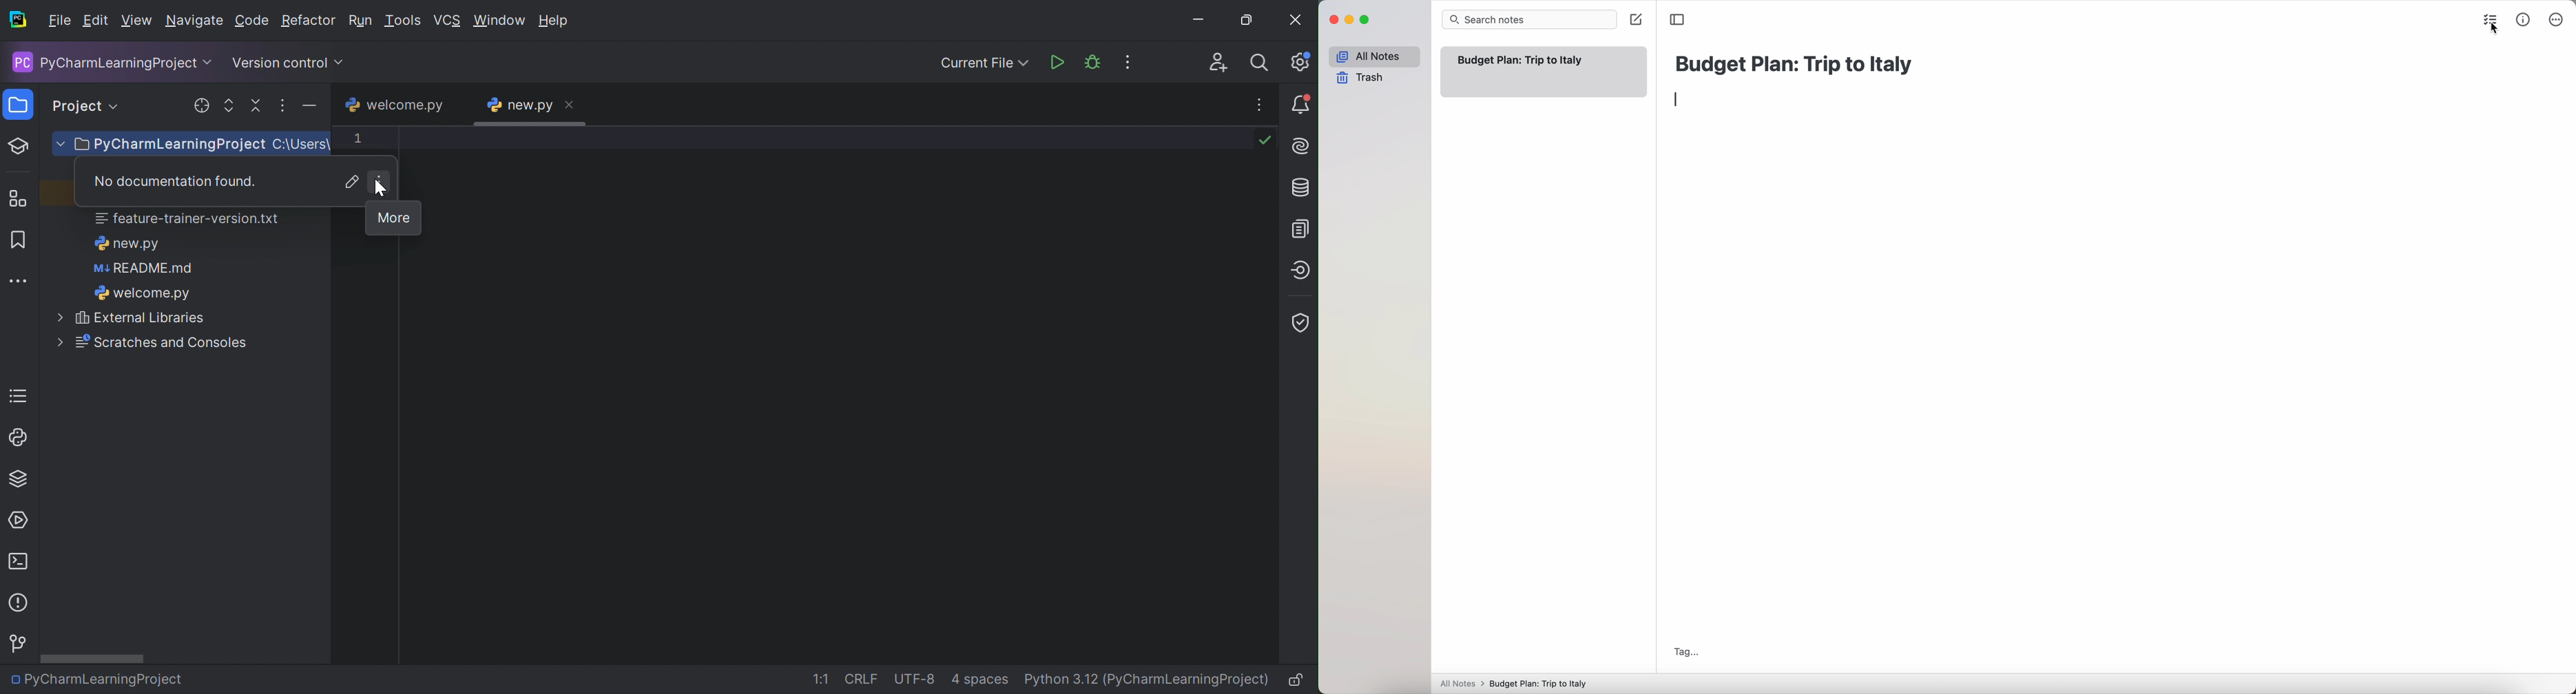 Image resolution: width=2576 pixels, height=700 pixels. Describe the element at coordinates (252, 21) in the screenshot. I see `Code` at that location.